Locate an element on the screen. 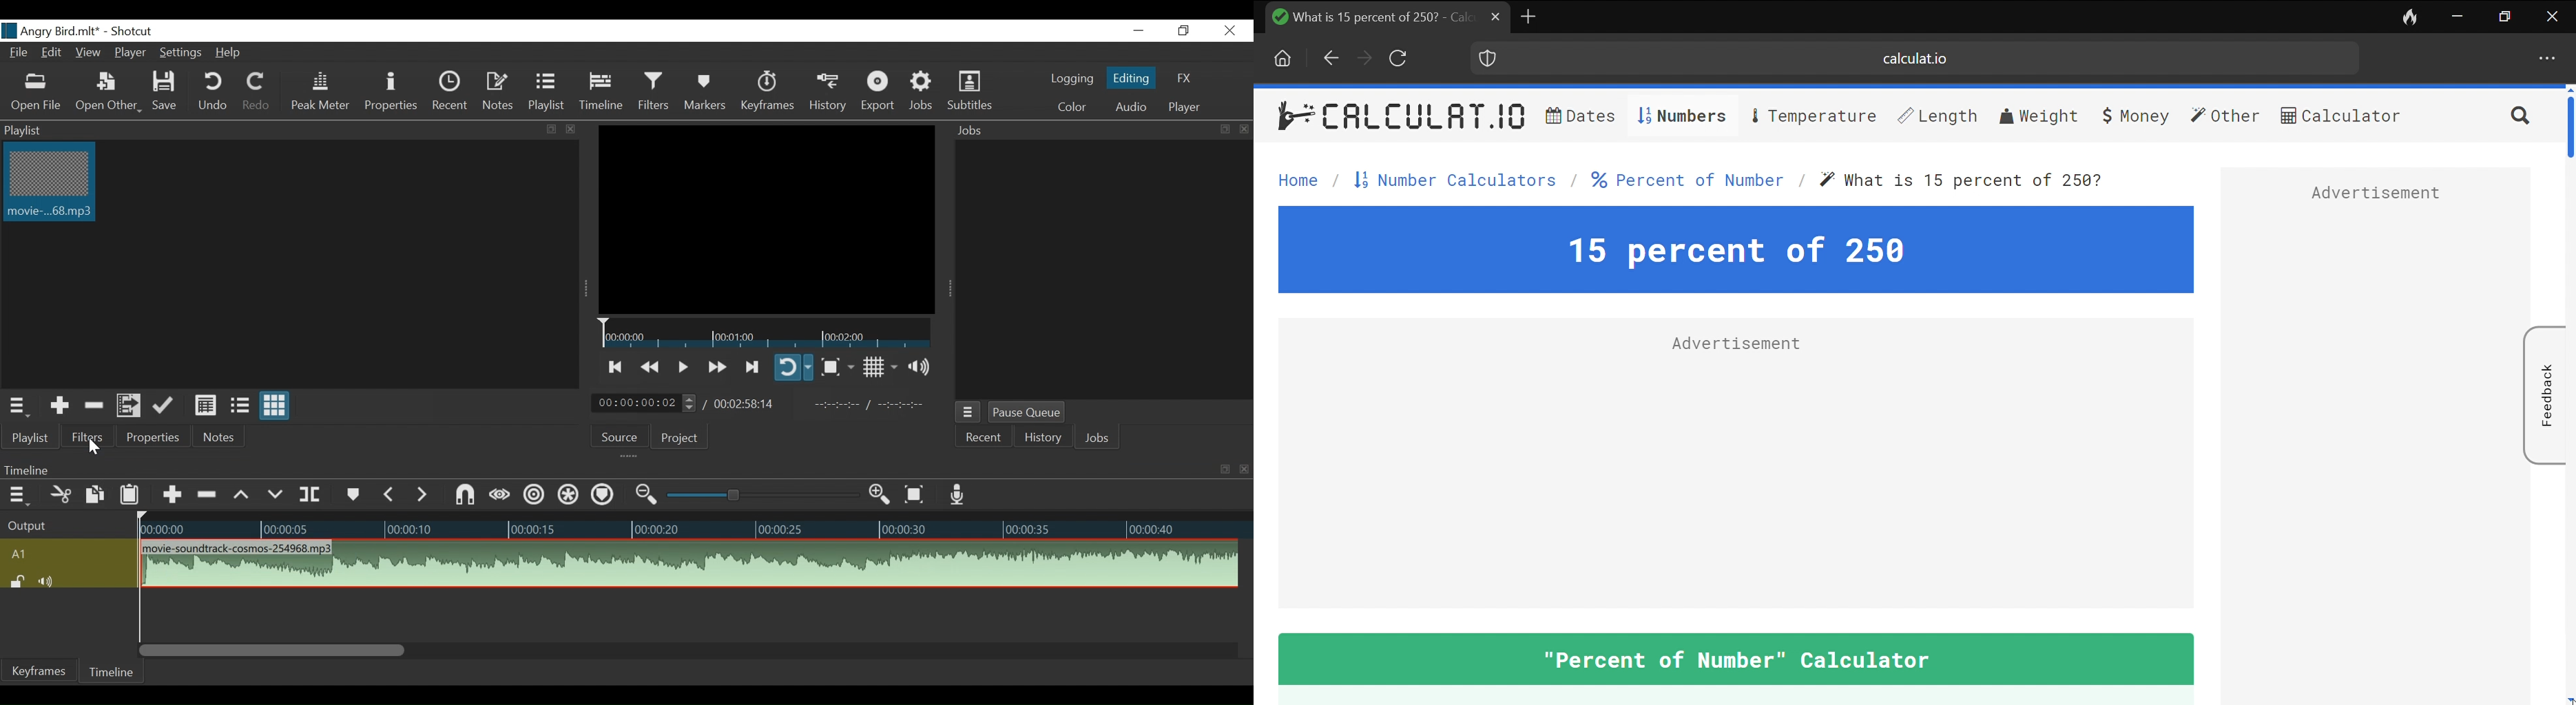 This screenshot has height=728, width=2576. Timeline menu is located at coordinates (607, 470).